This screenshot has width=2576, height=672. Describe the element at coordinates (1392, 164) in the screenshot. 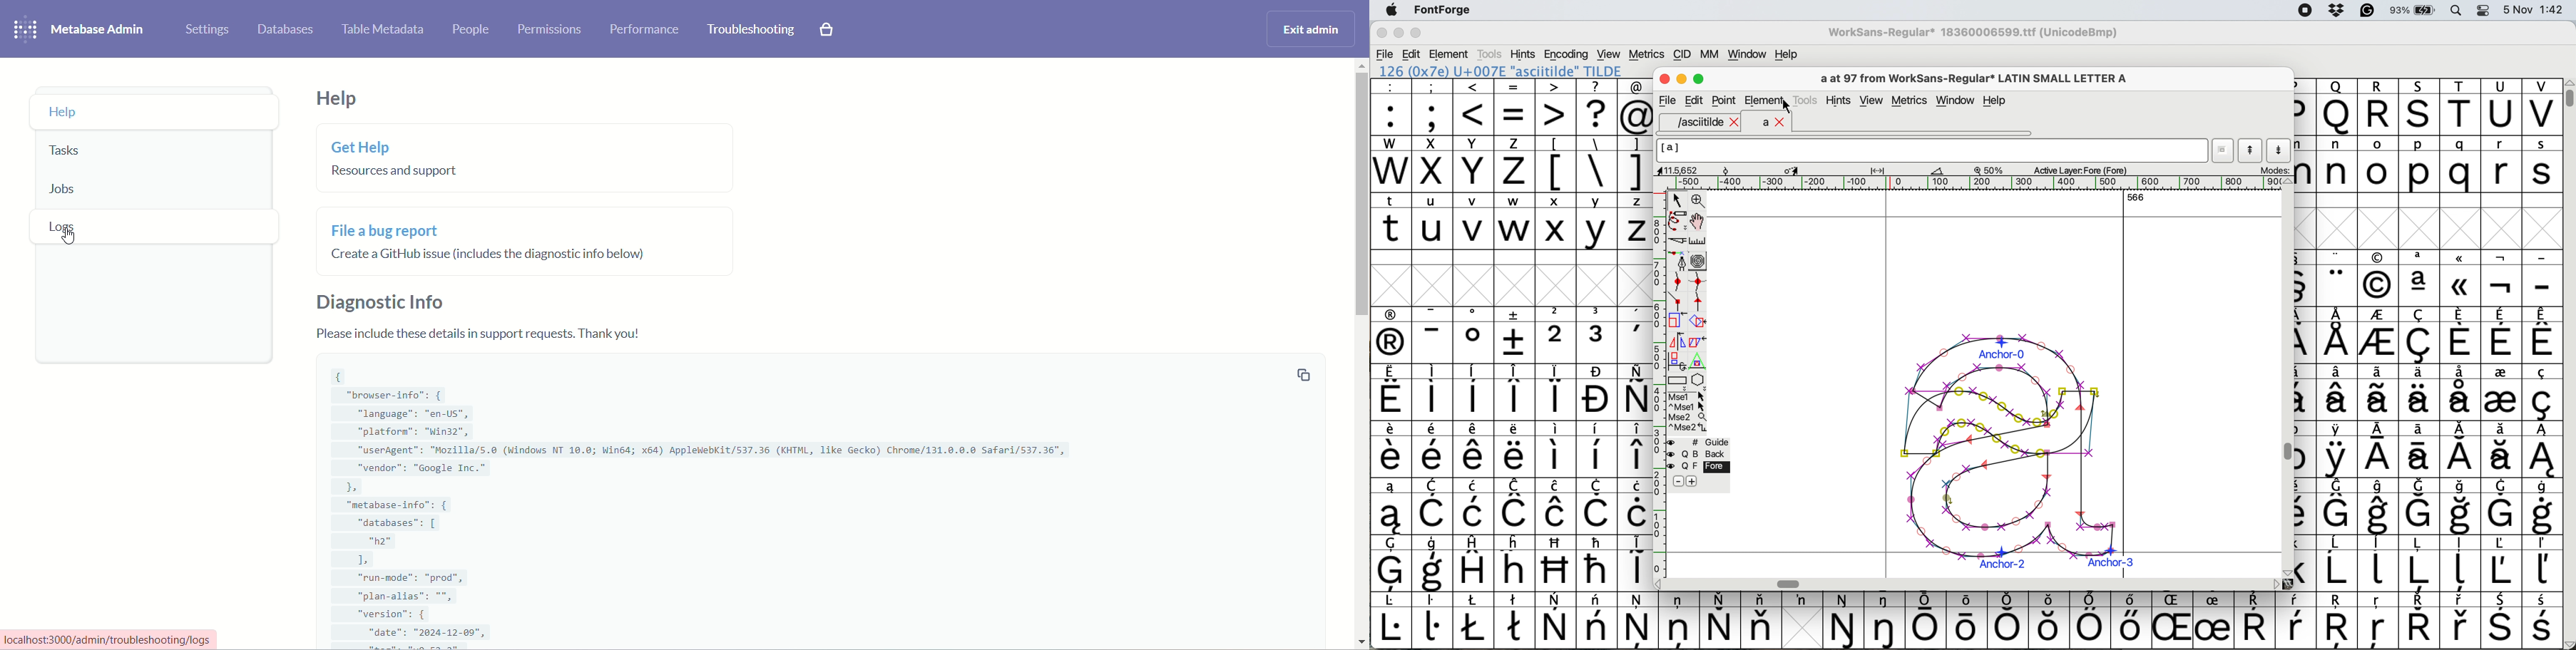

I see `W` at that location.